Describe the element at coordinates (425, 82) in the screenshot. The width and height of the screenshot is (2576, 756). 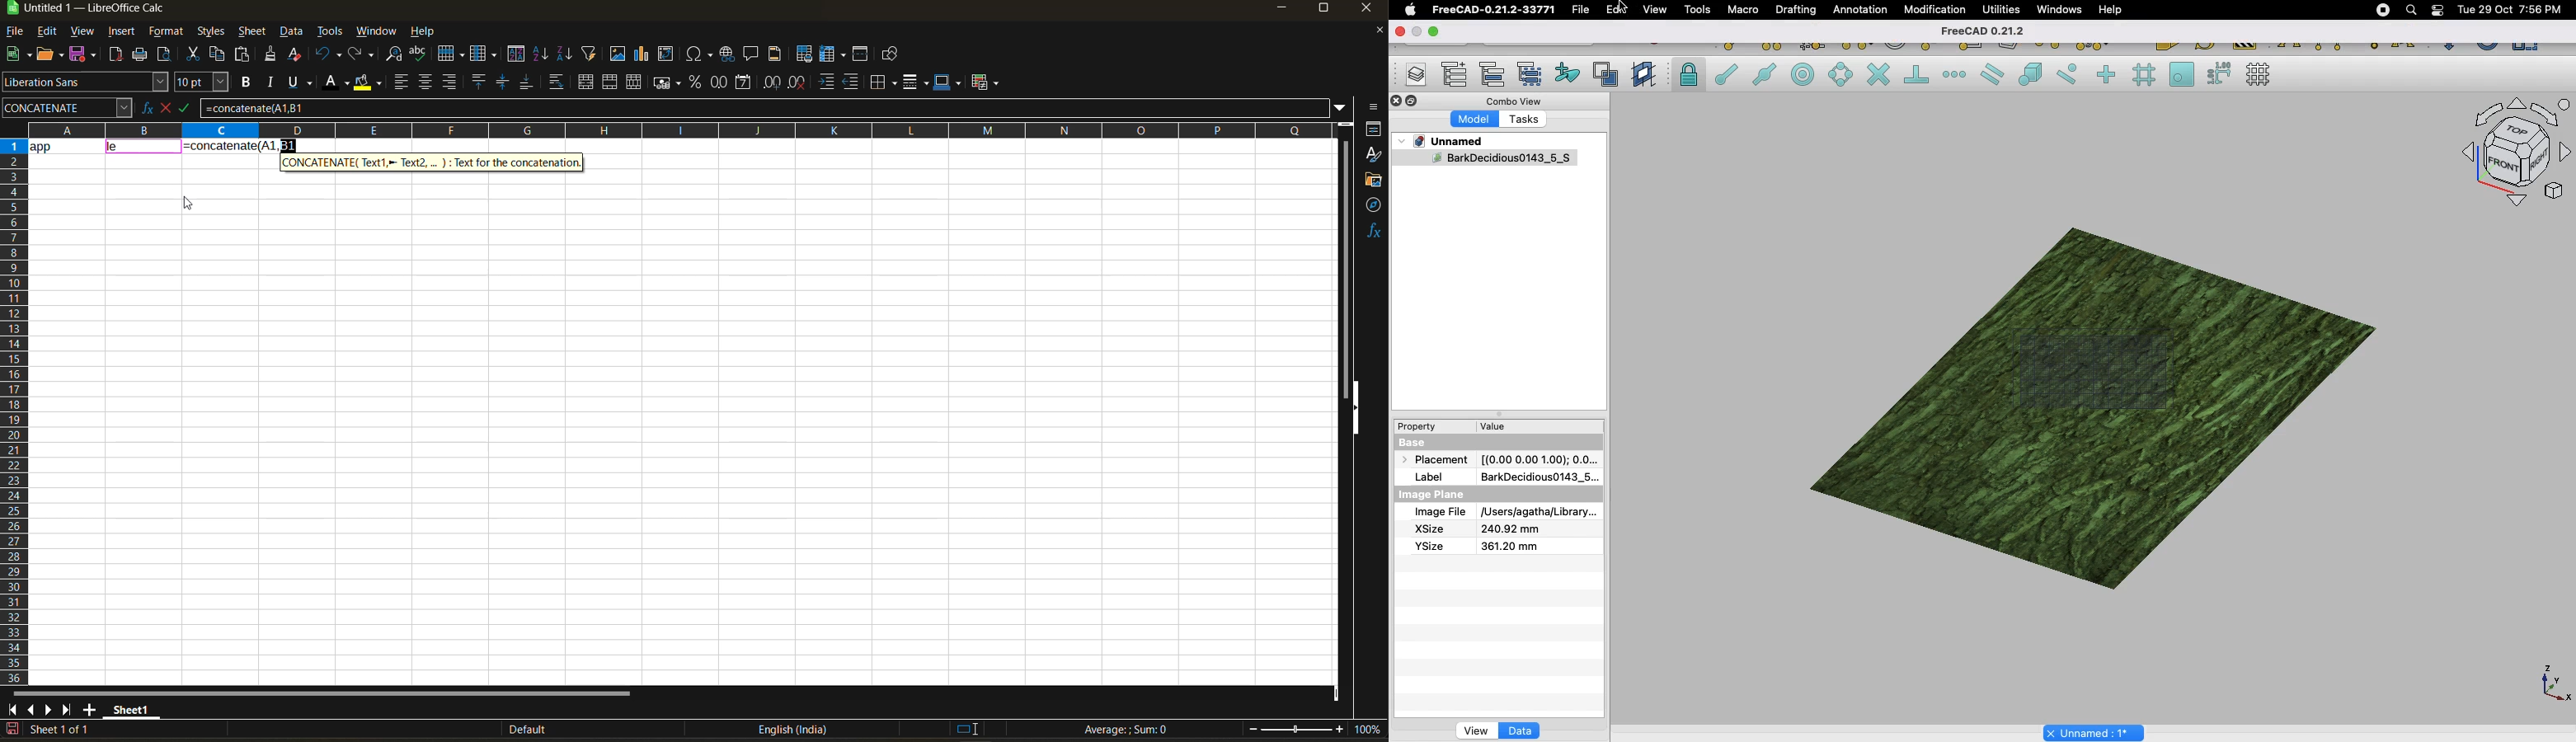
I see `align center` at that location.